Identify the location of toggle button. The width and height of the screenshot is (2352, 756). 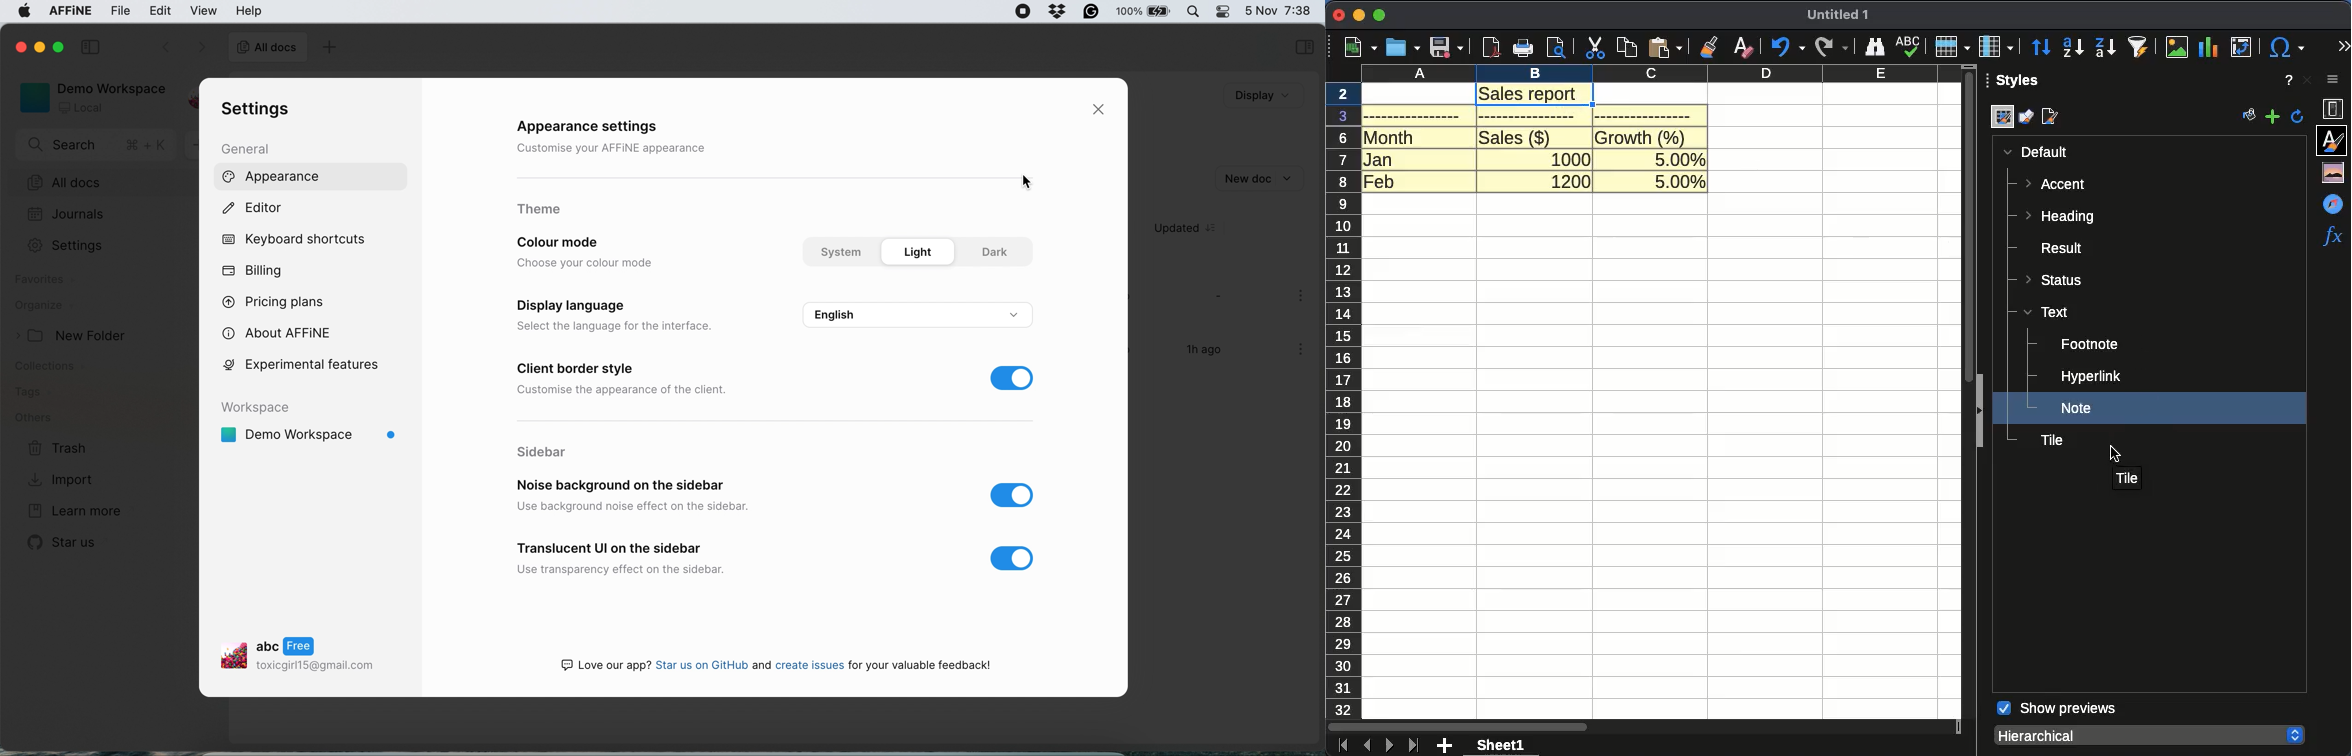
(1013, 378).